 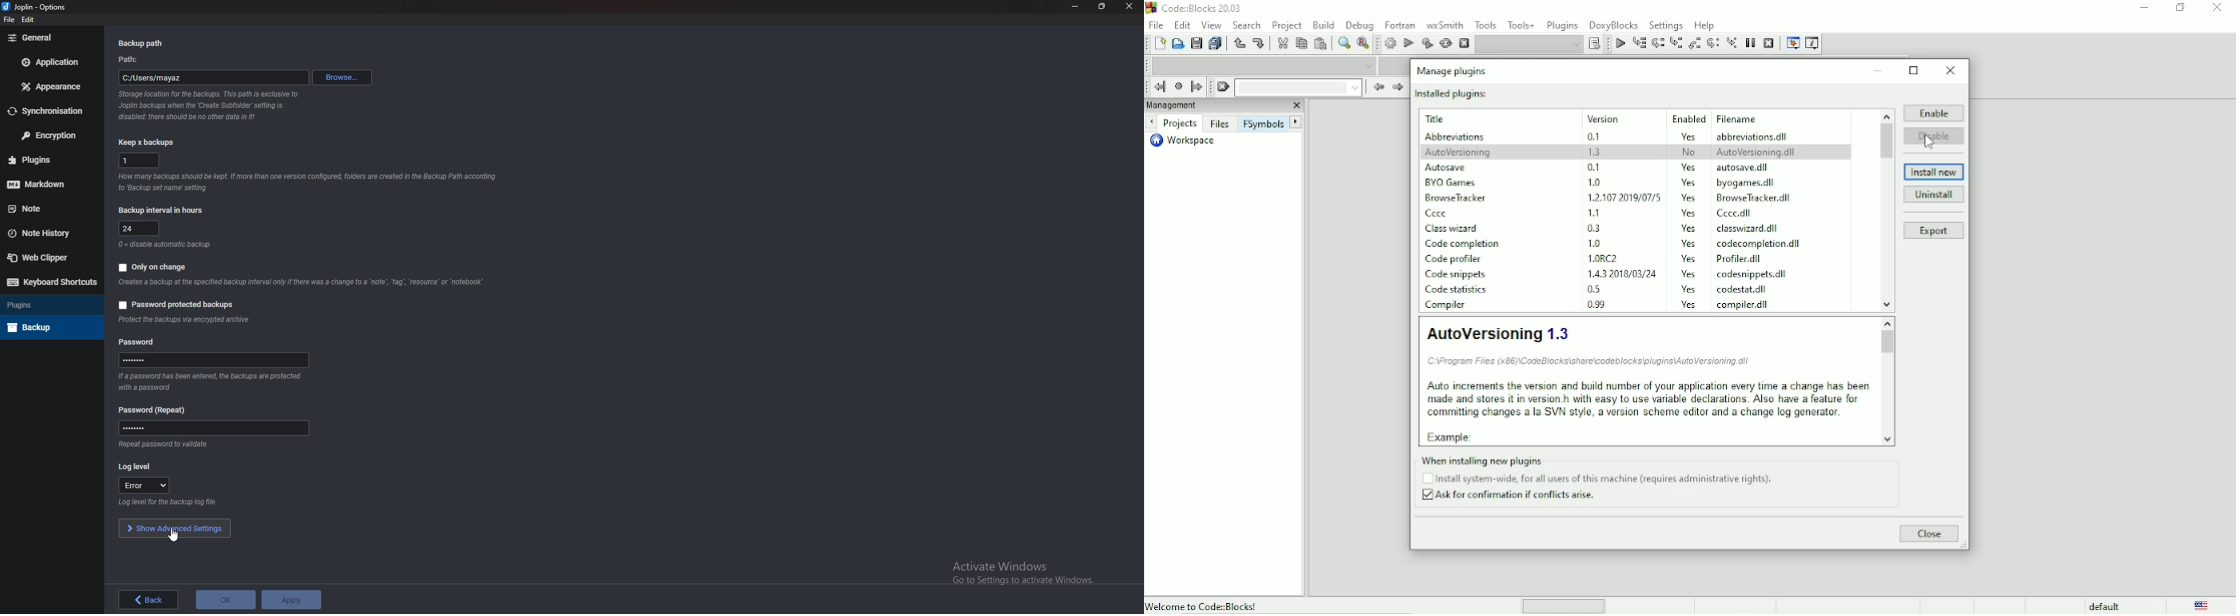 I want to click on No, so click(x=1691, y=151).